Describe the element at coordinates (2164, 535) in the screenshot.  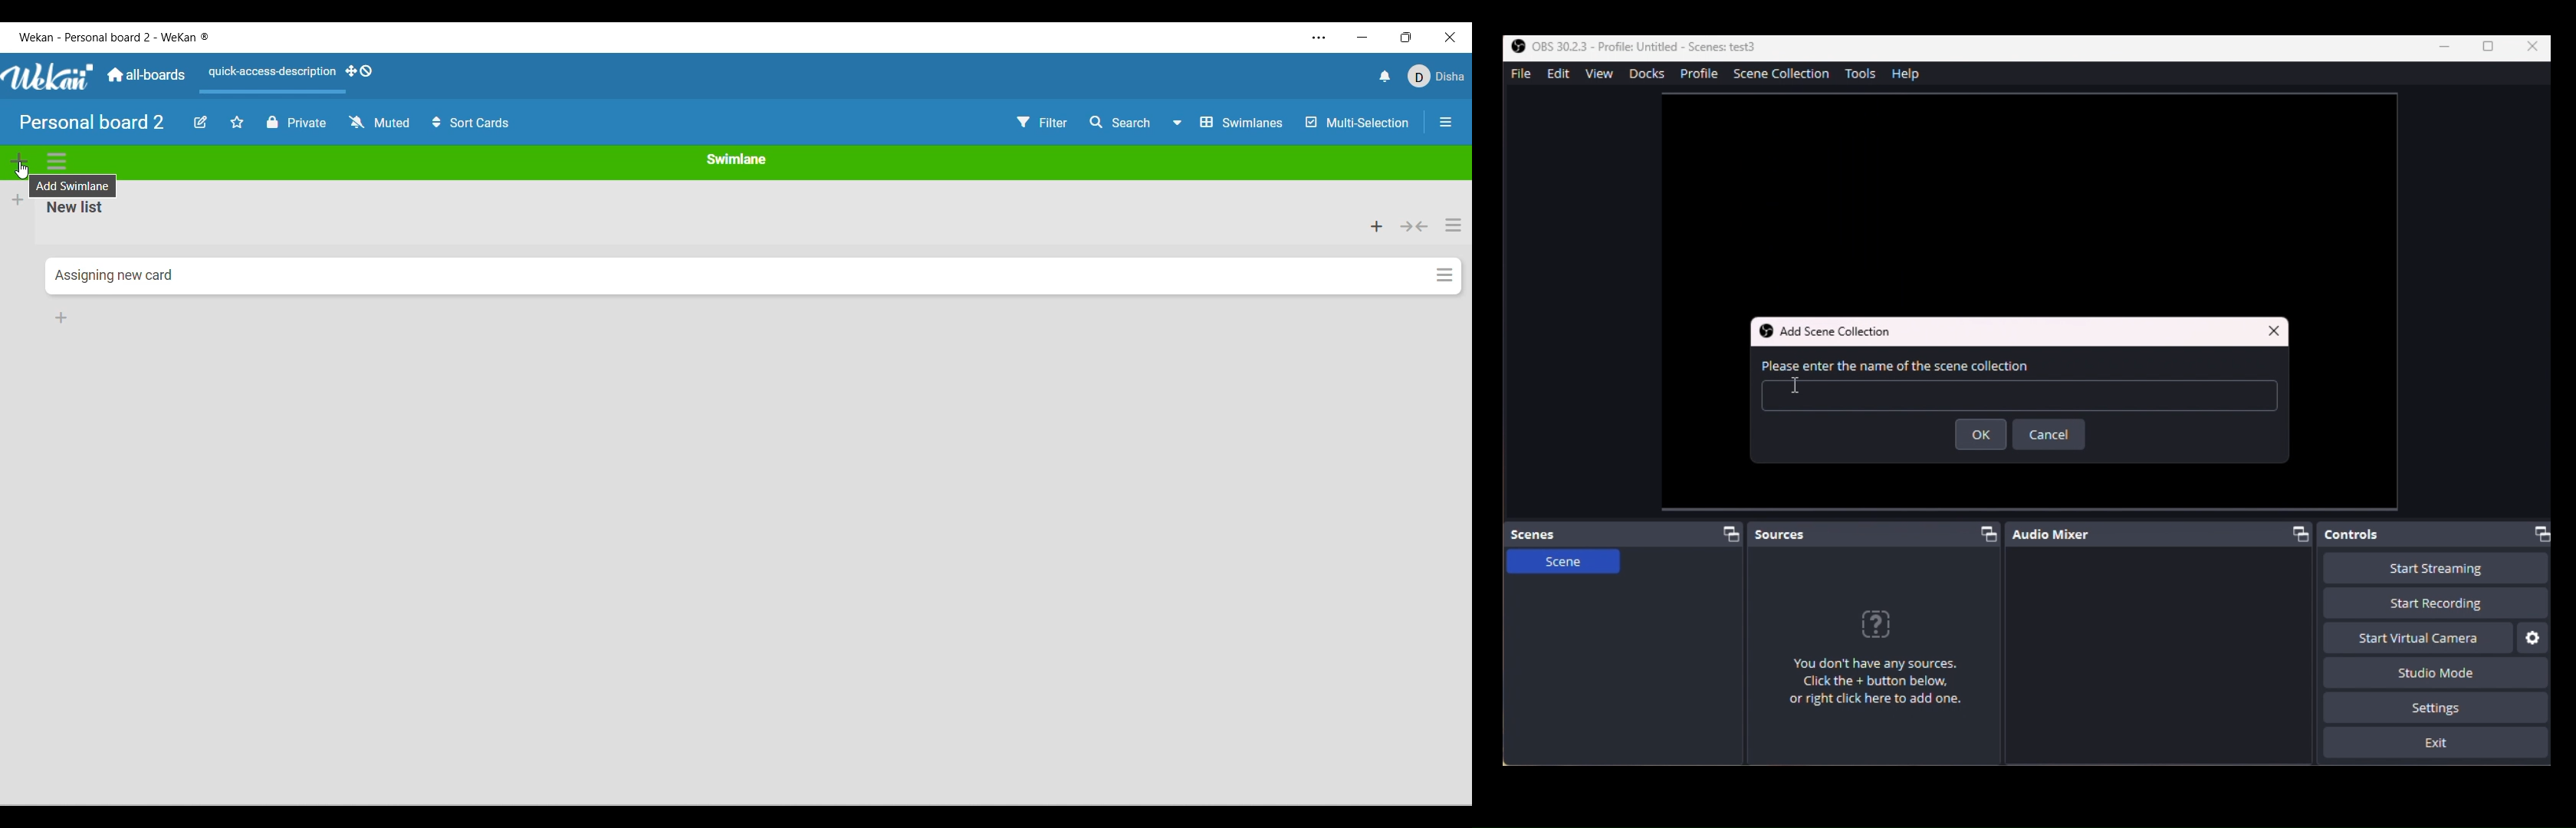
I see `Audio Mixer` at that location.